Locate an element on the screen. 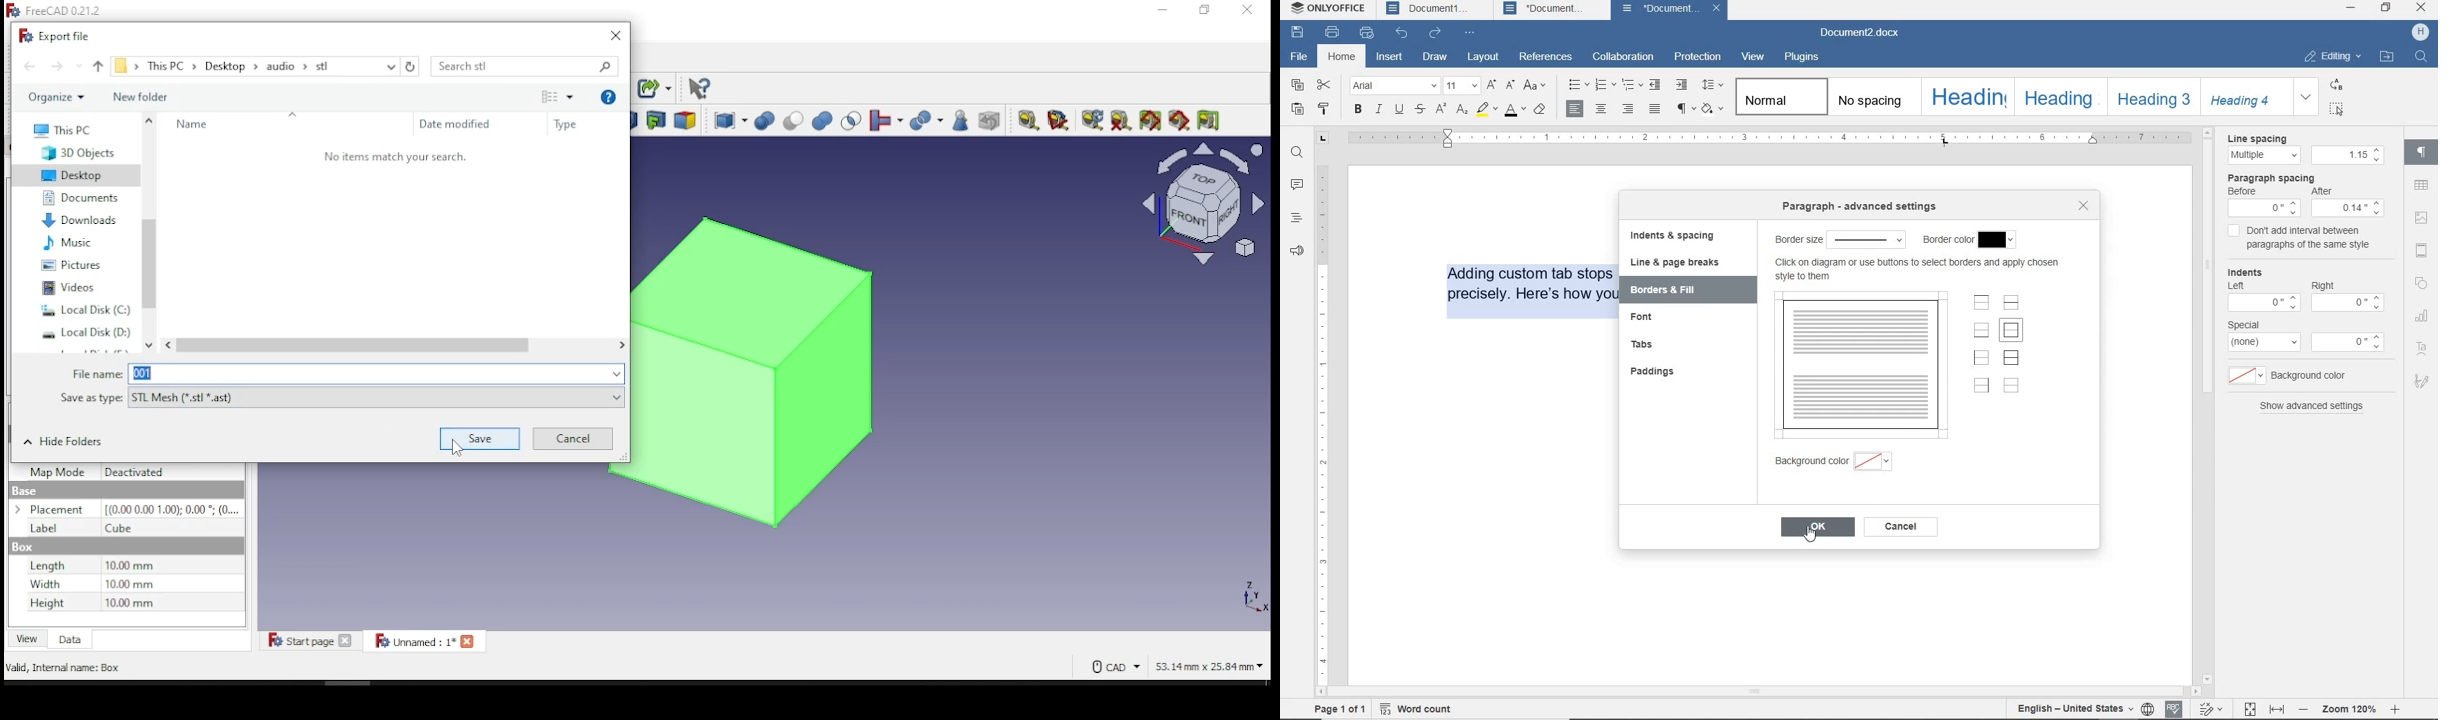 Image resolution: width=2464 pixels, height=728 pixels. insert image is located at coordinates (2421, 219).